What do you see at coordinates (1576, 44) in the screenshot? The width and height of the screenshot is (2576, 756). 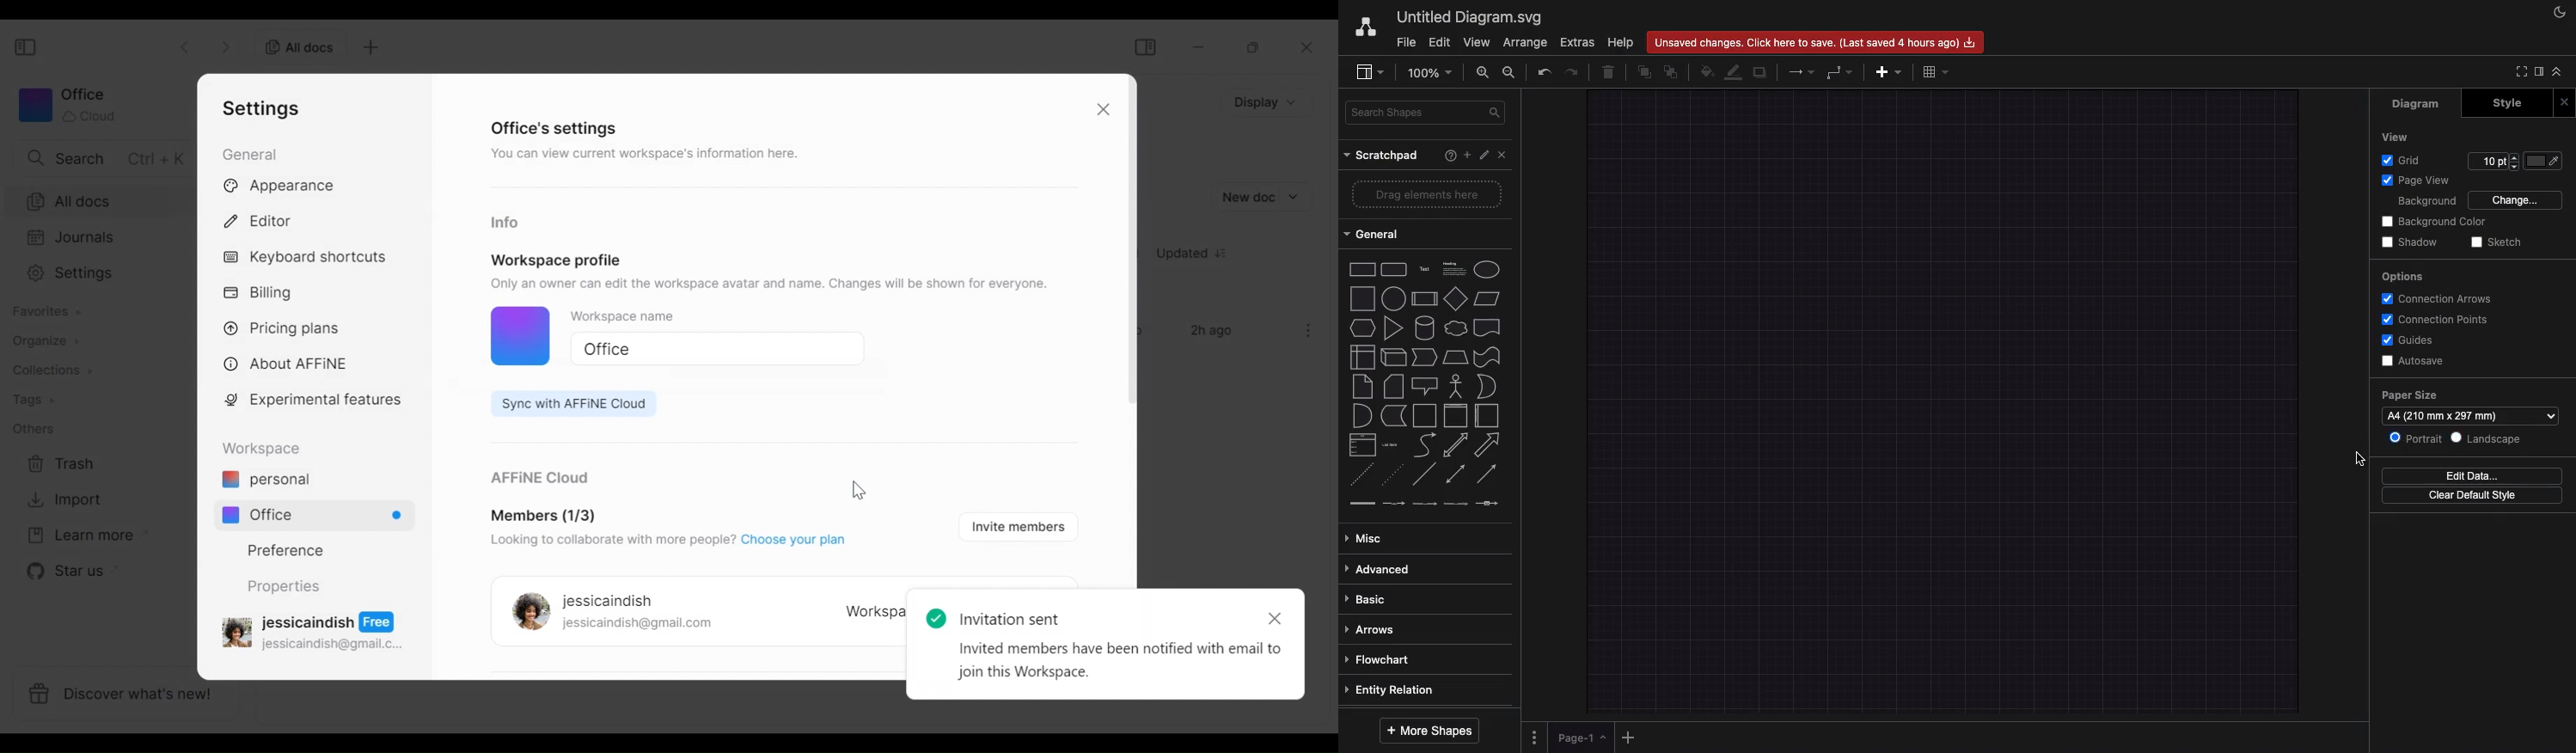 I see `Extras` at bounding box center [1576, 44].